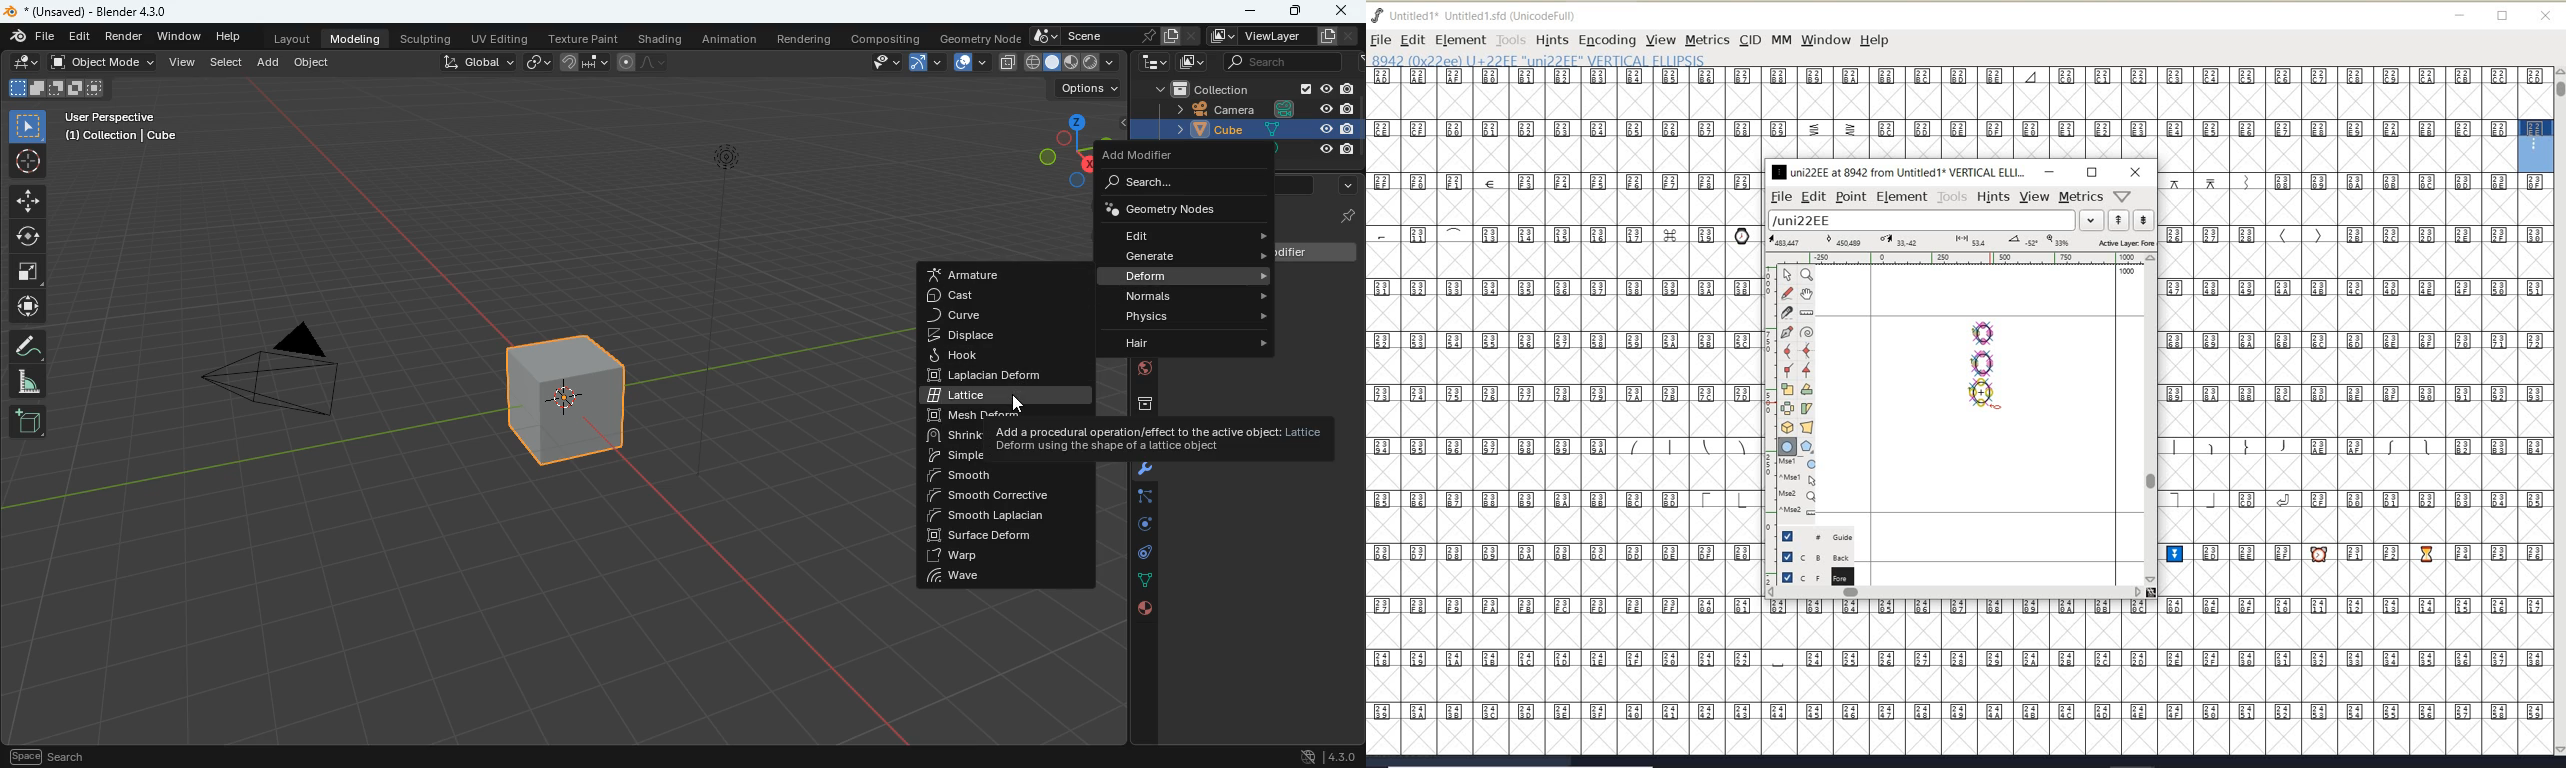 The image size is (2576, 784). Describe the element at coordinates (2546, 16) in the screenshot. I see `close` at that location.